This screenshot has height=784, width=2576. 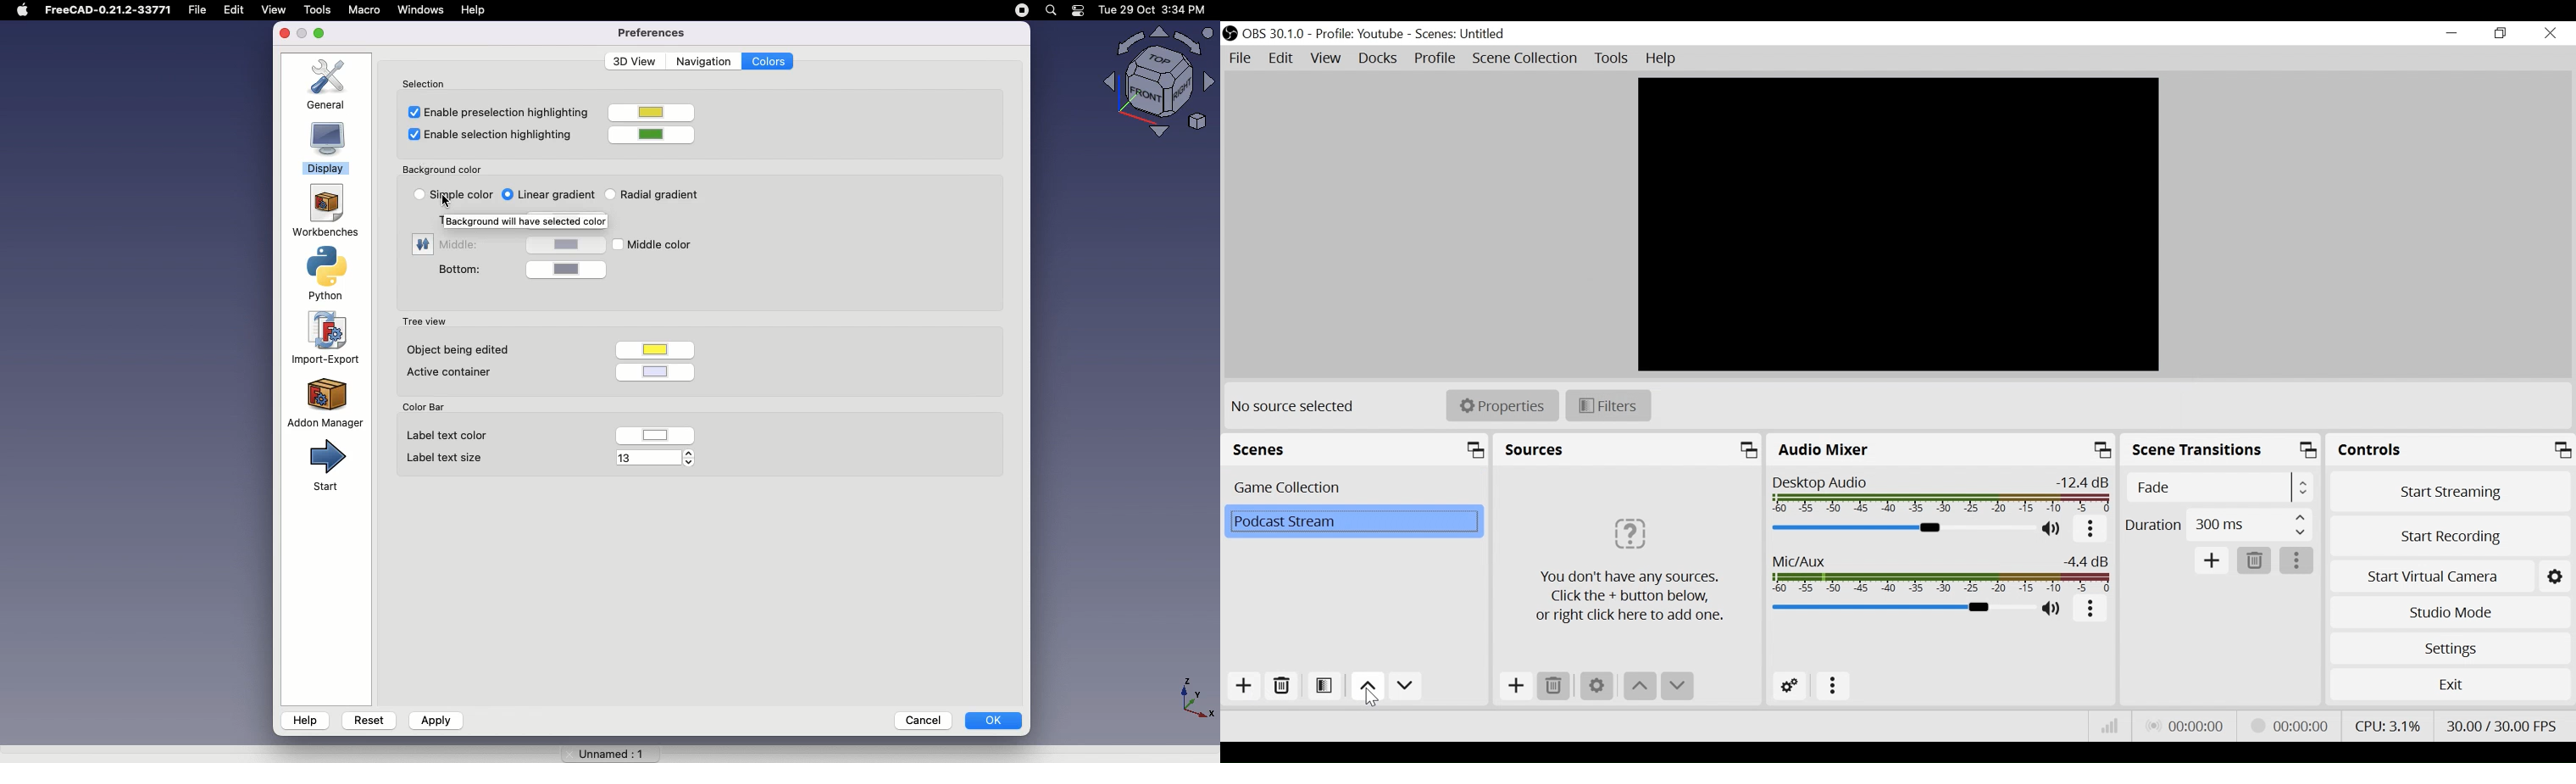 What do you see at coordinates (1327, 61) in the screenshot?
I see `View` at bounding box center [1327, 61].